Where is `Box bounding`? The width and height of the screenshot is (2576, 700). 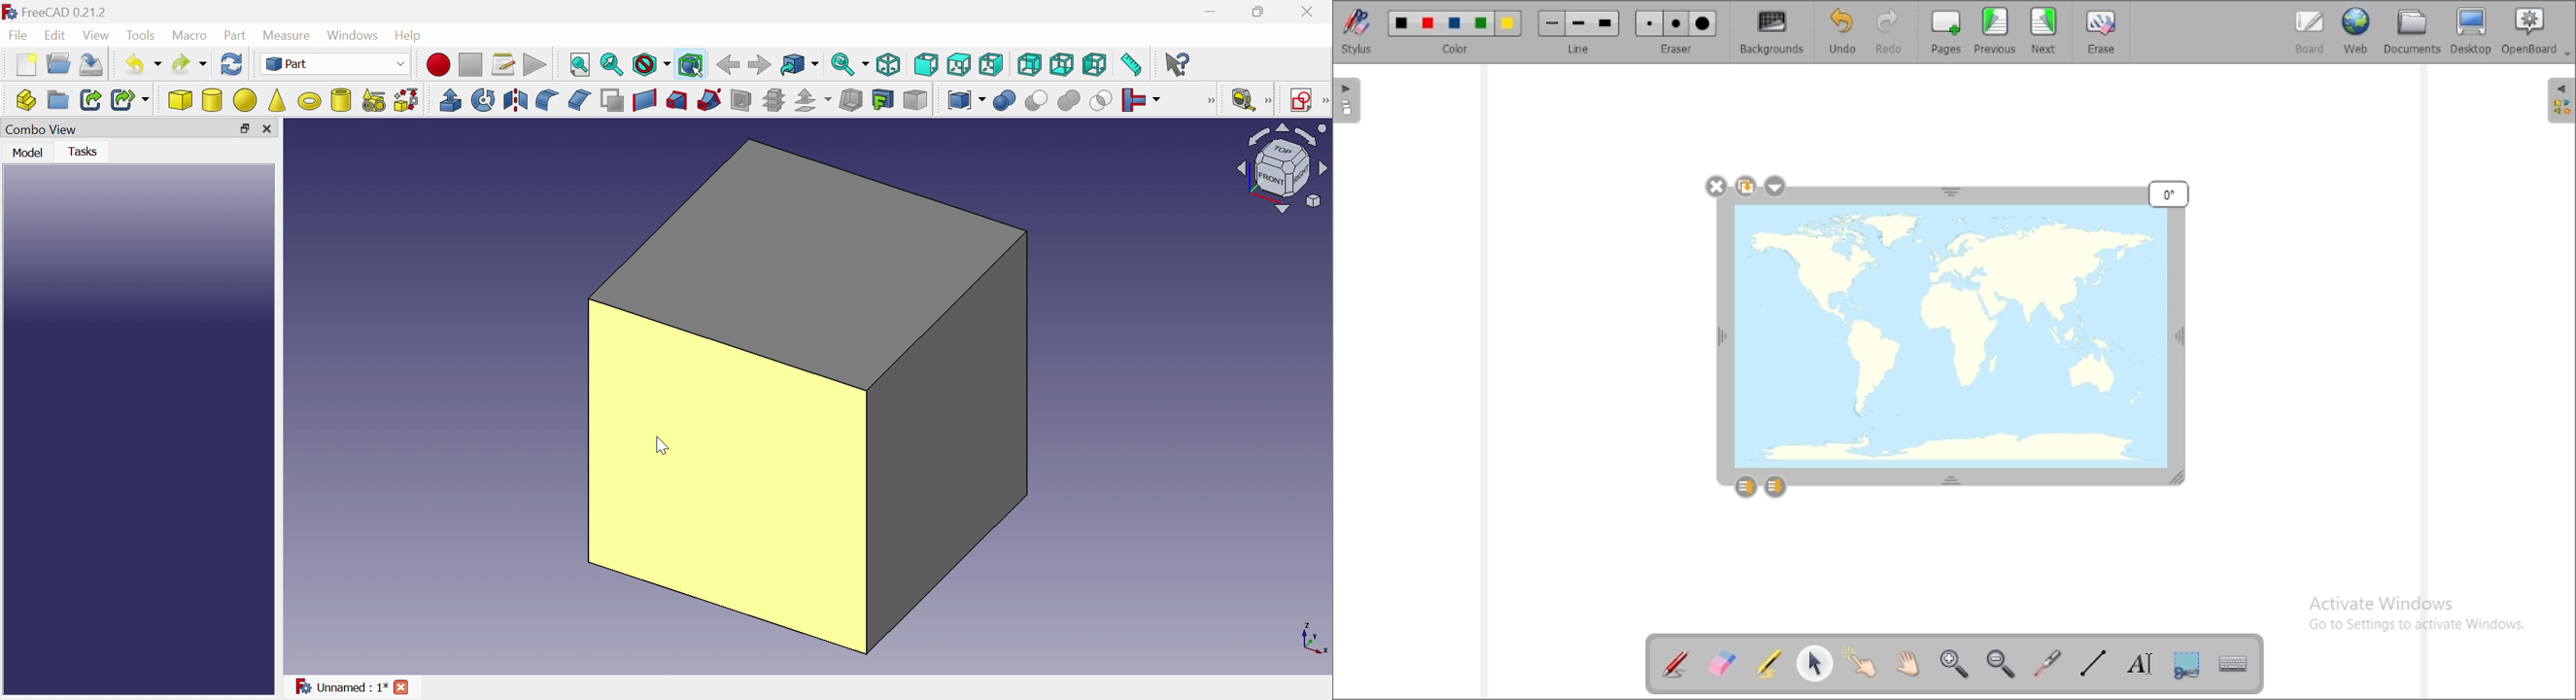 Box bounding is located at coordinates (692, 66).